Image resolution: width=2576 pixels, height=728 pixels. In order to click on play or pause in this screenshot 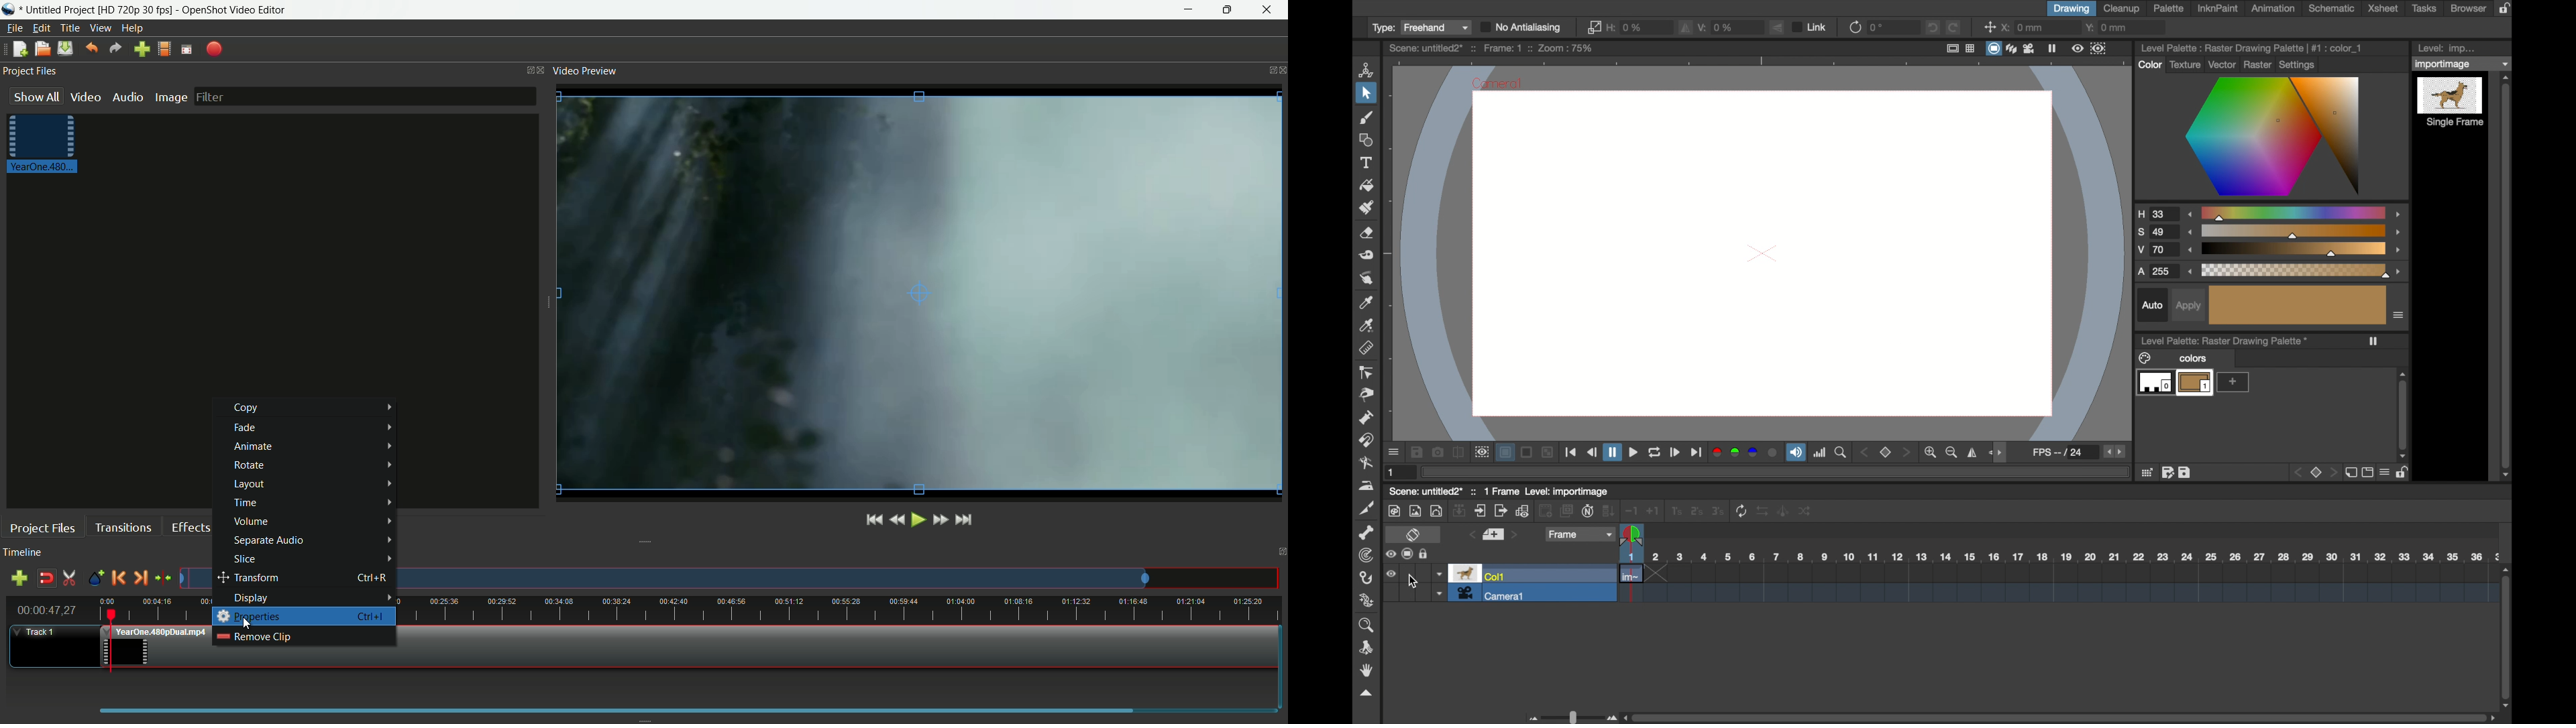, I will do `click(918, 521)`.